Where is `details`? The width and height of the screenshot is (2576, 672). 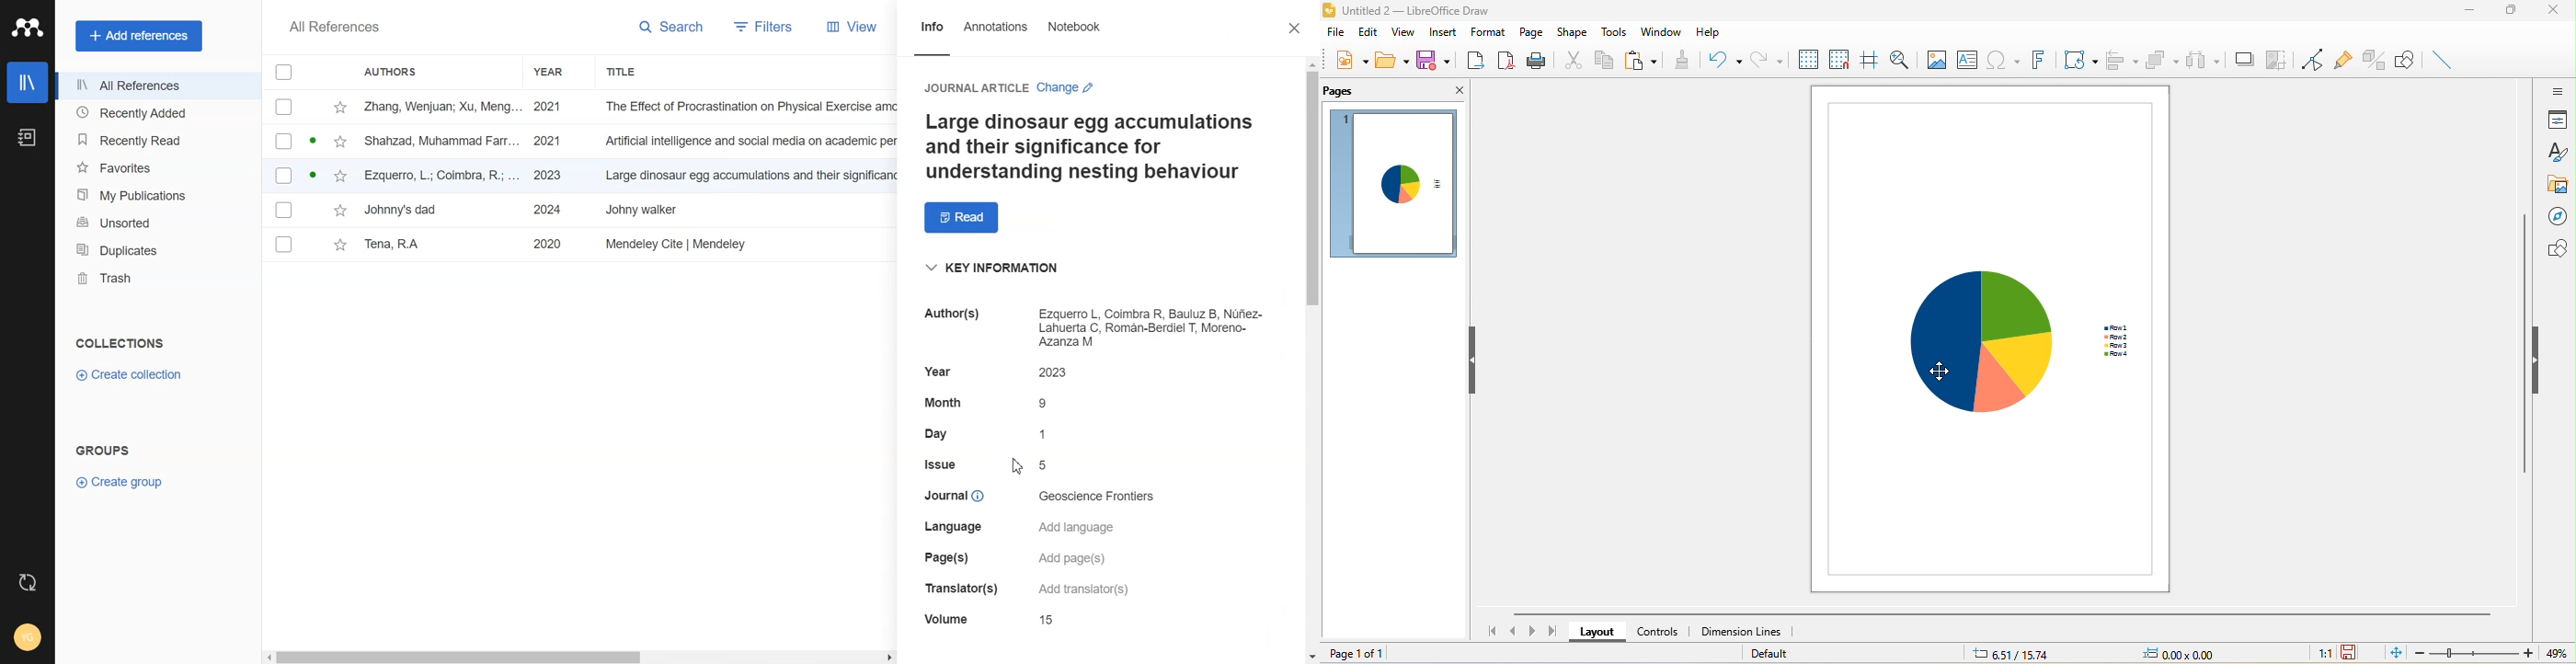 details is located at coordinates (1048, 619).